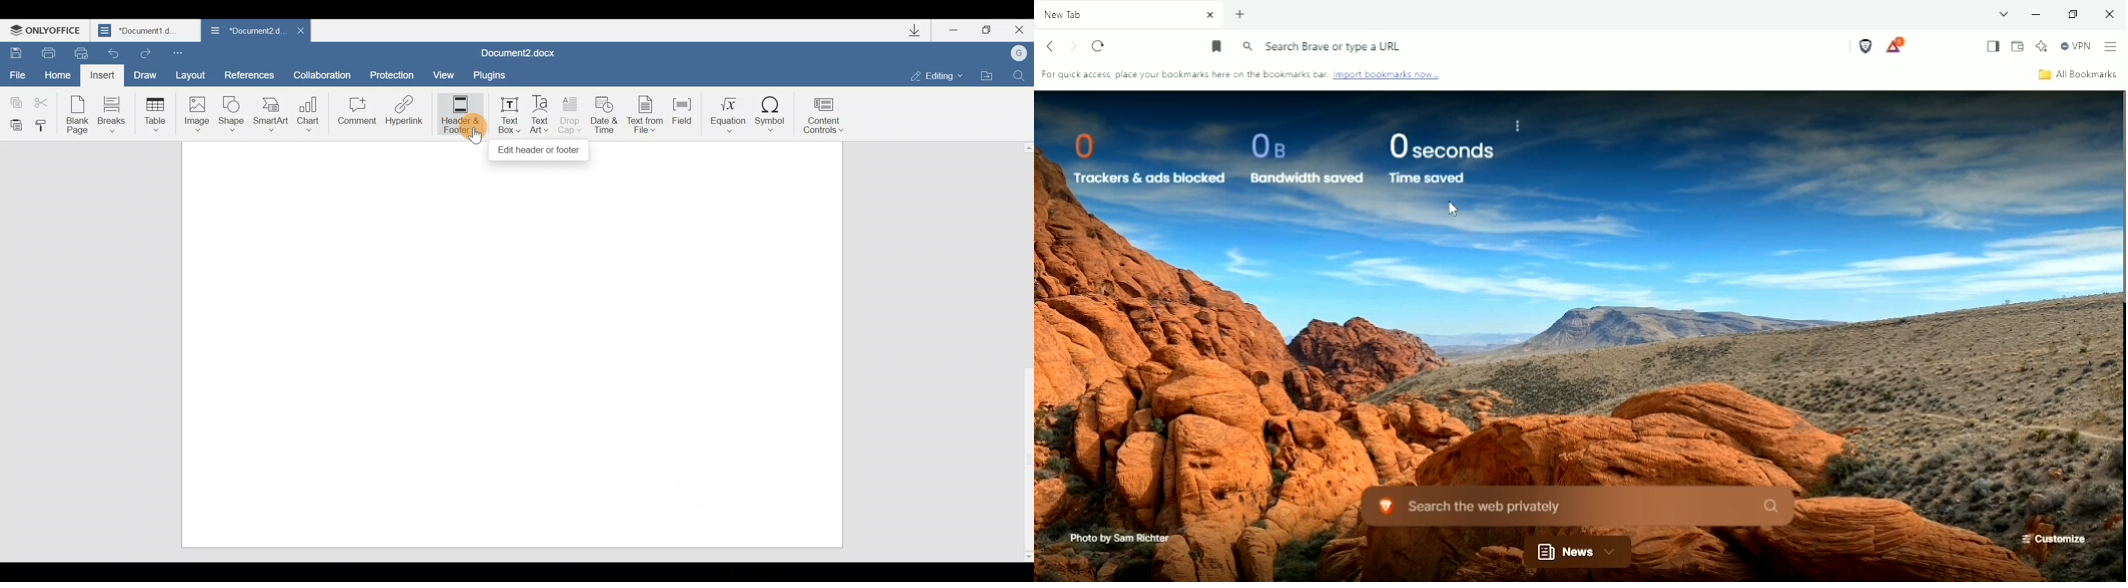  I want to click on Maximize, so click(986, 29).